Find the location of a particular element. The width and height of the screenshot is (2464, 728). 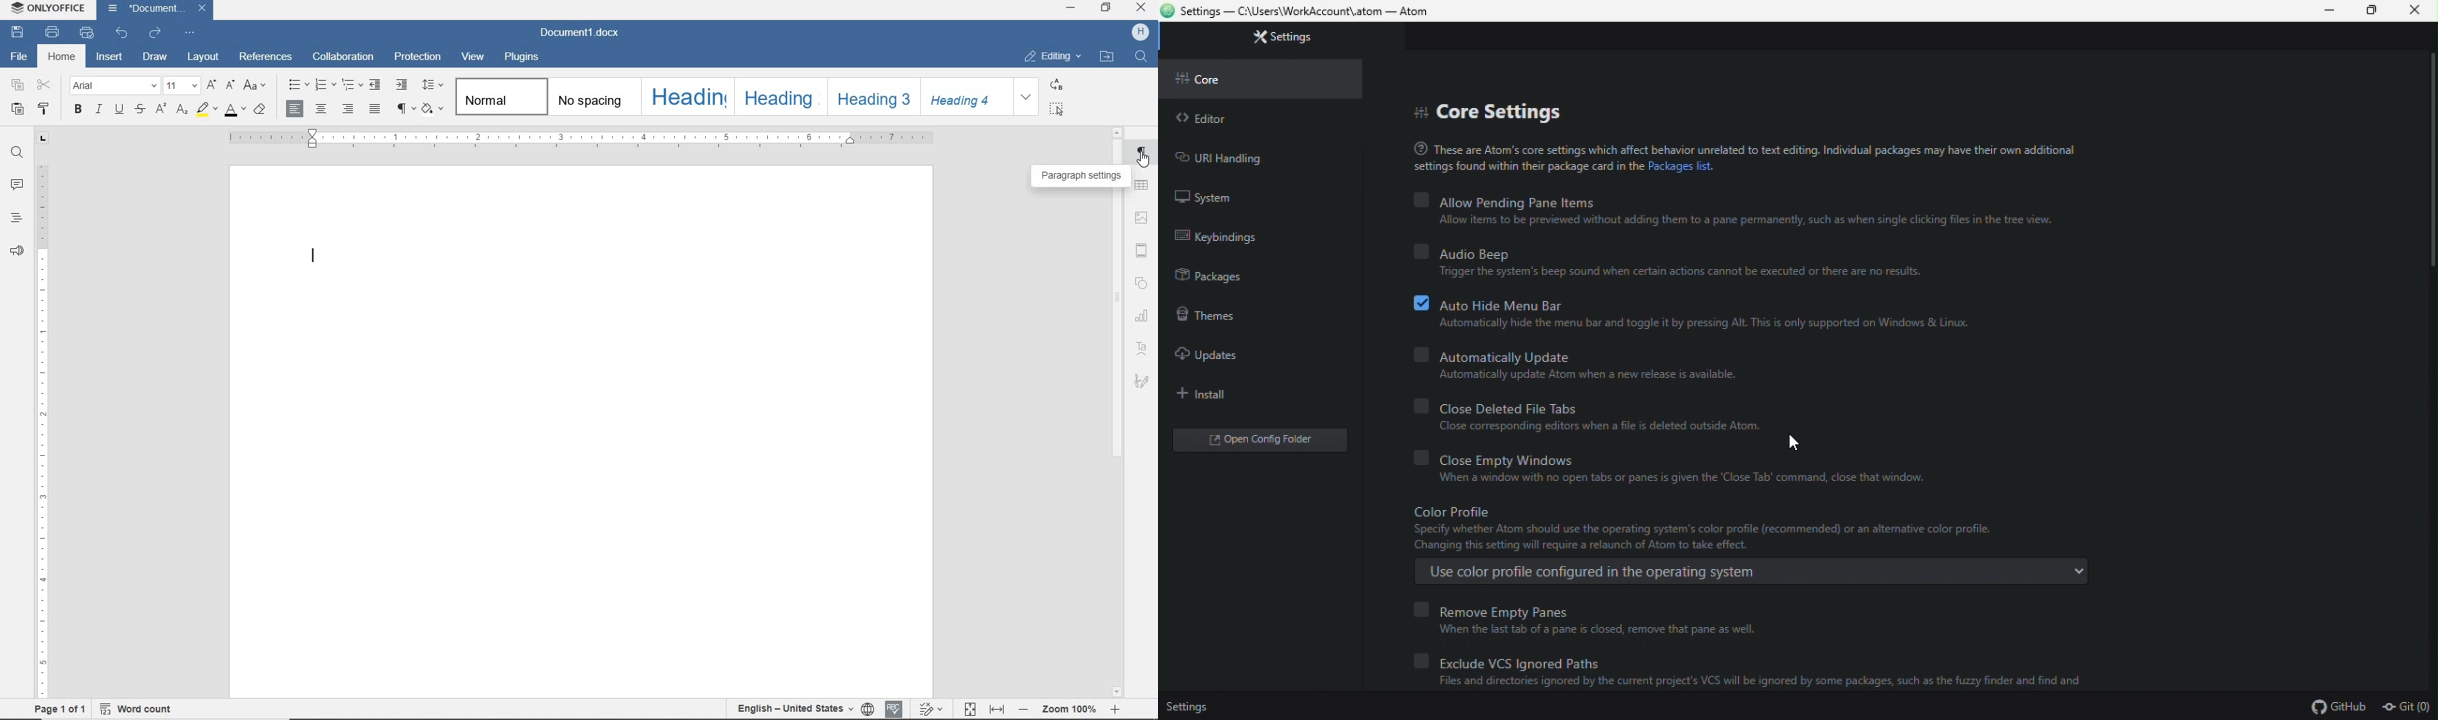

system is located at coordinates (1241, 194).